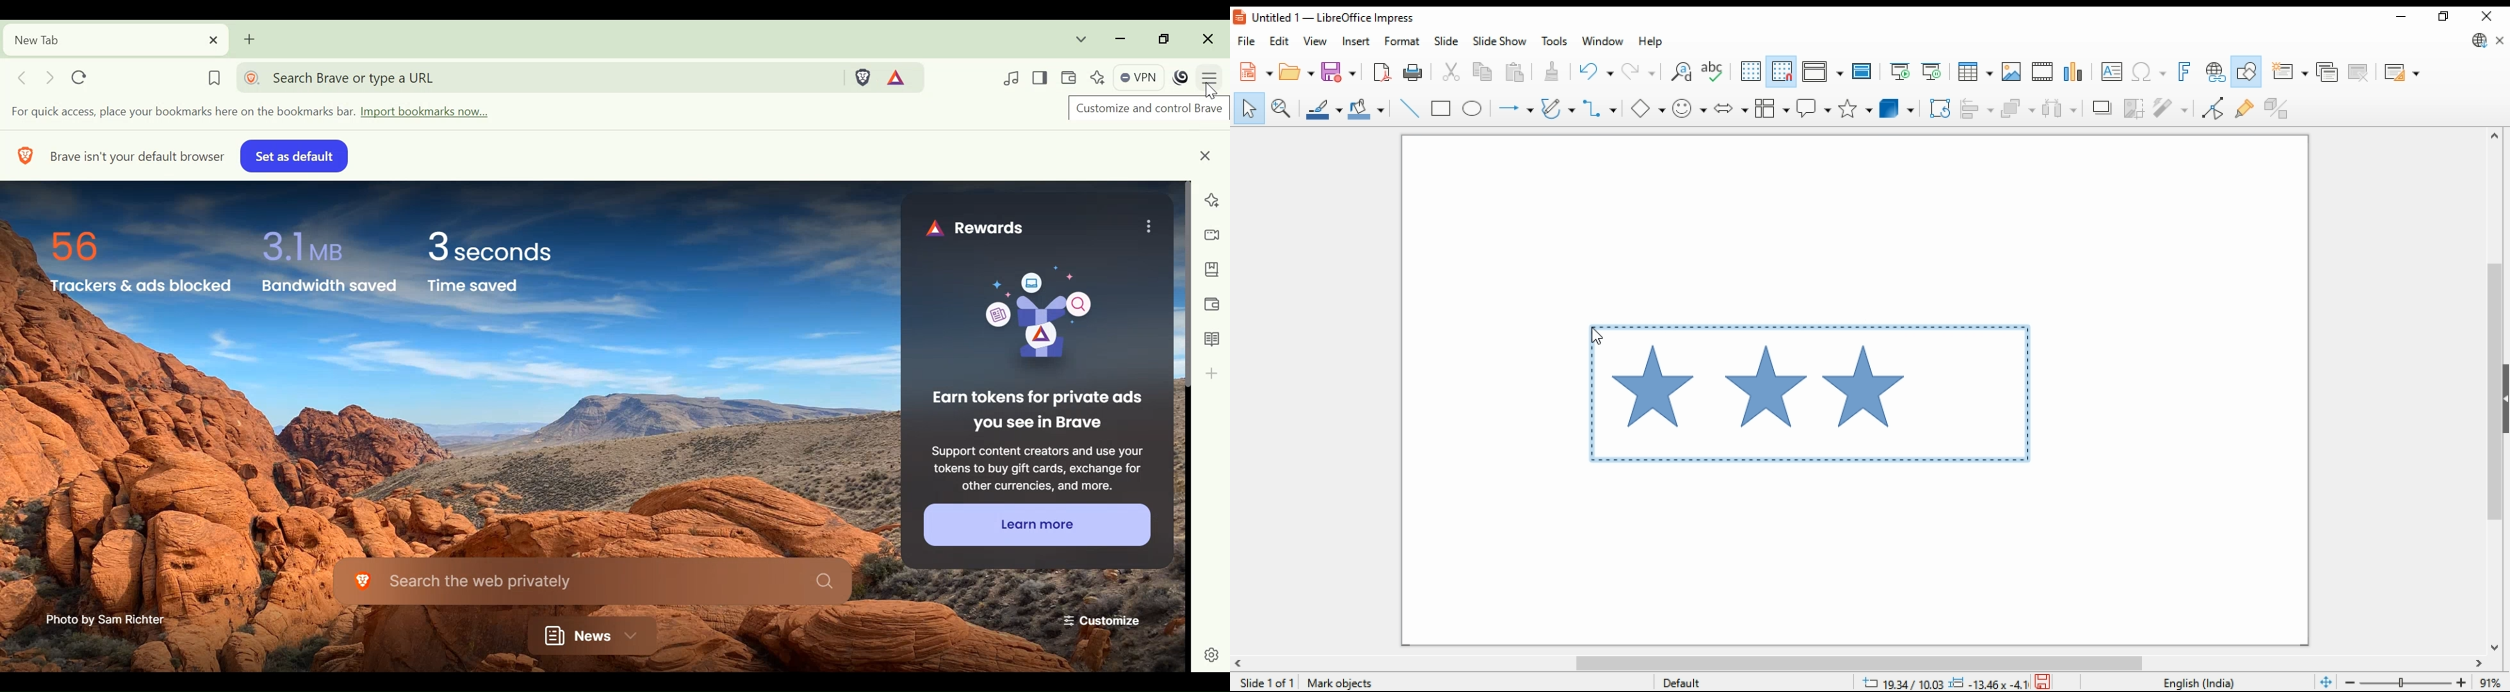 This screenshot has height=700, width=2520. I want to click on insert fontwork text, so click(2183, 71).